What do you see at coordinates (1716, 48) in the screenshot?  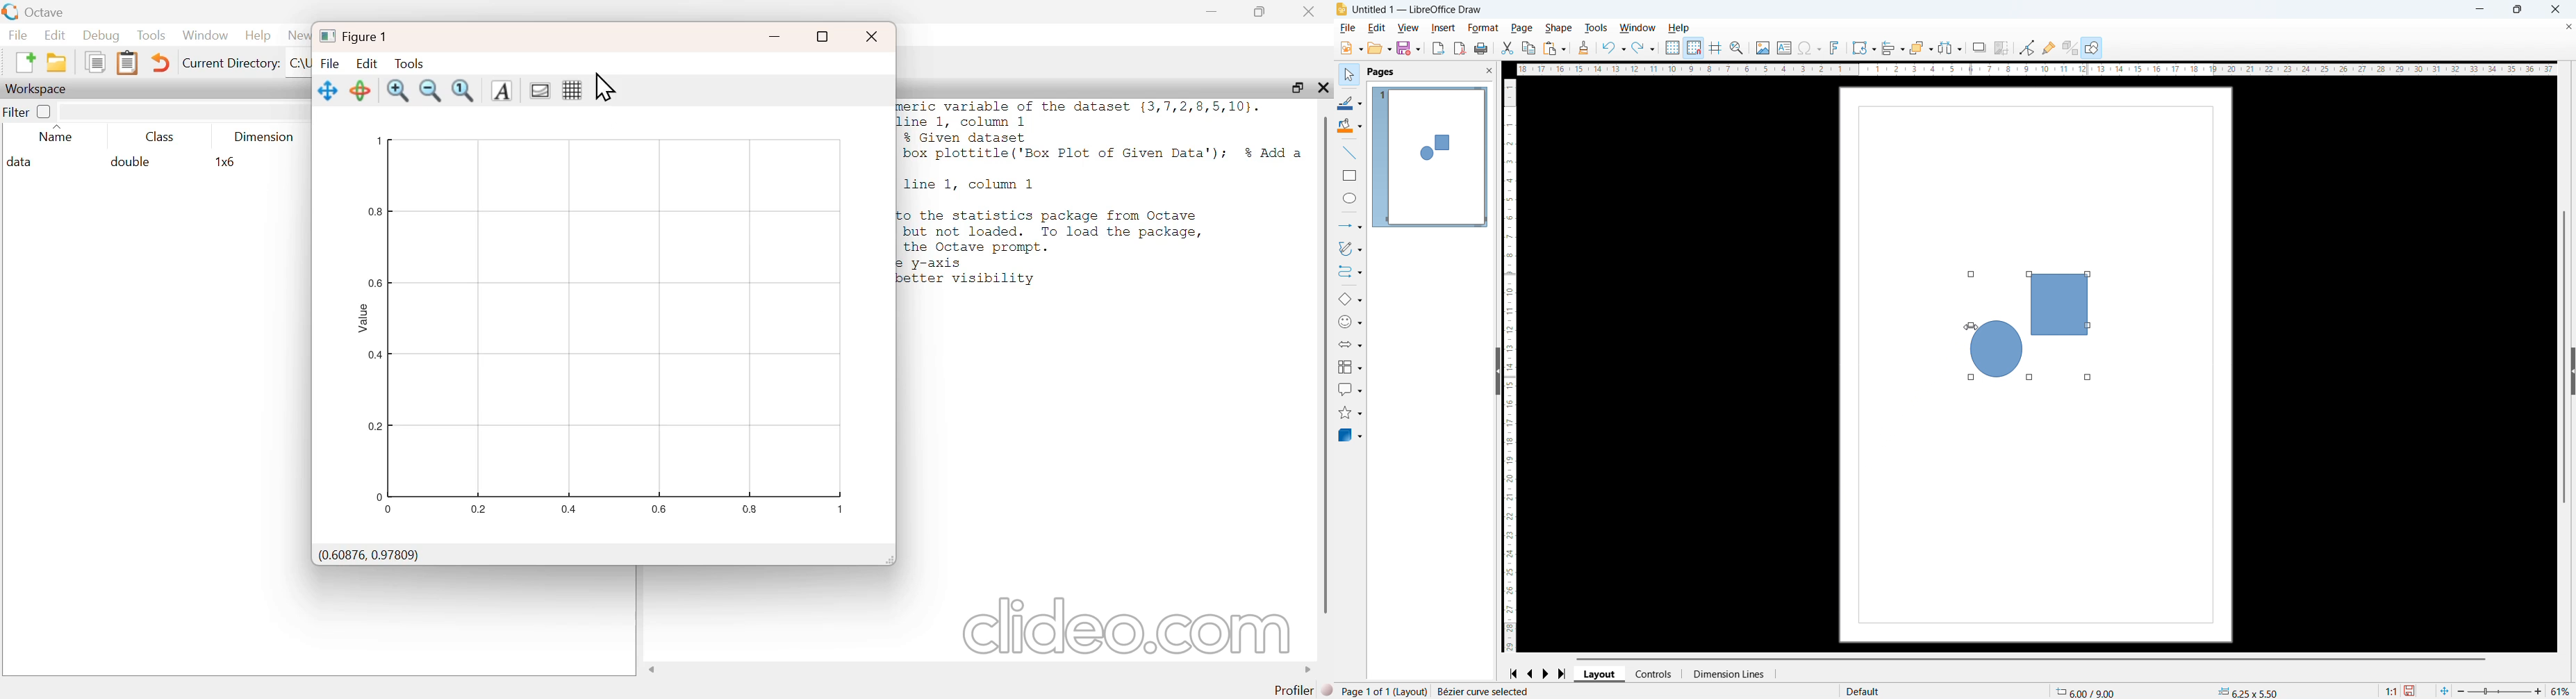 I see `Guidelines while moving ` at bounding box center [1716, 48].